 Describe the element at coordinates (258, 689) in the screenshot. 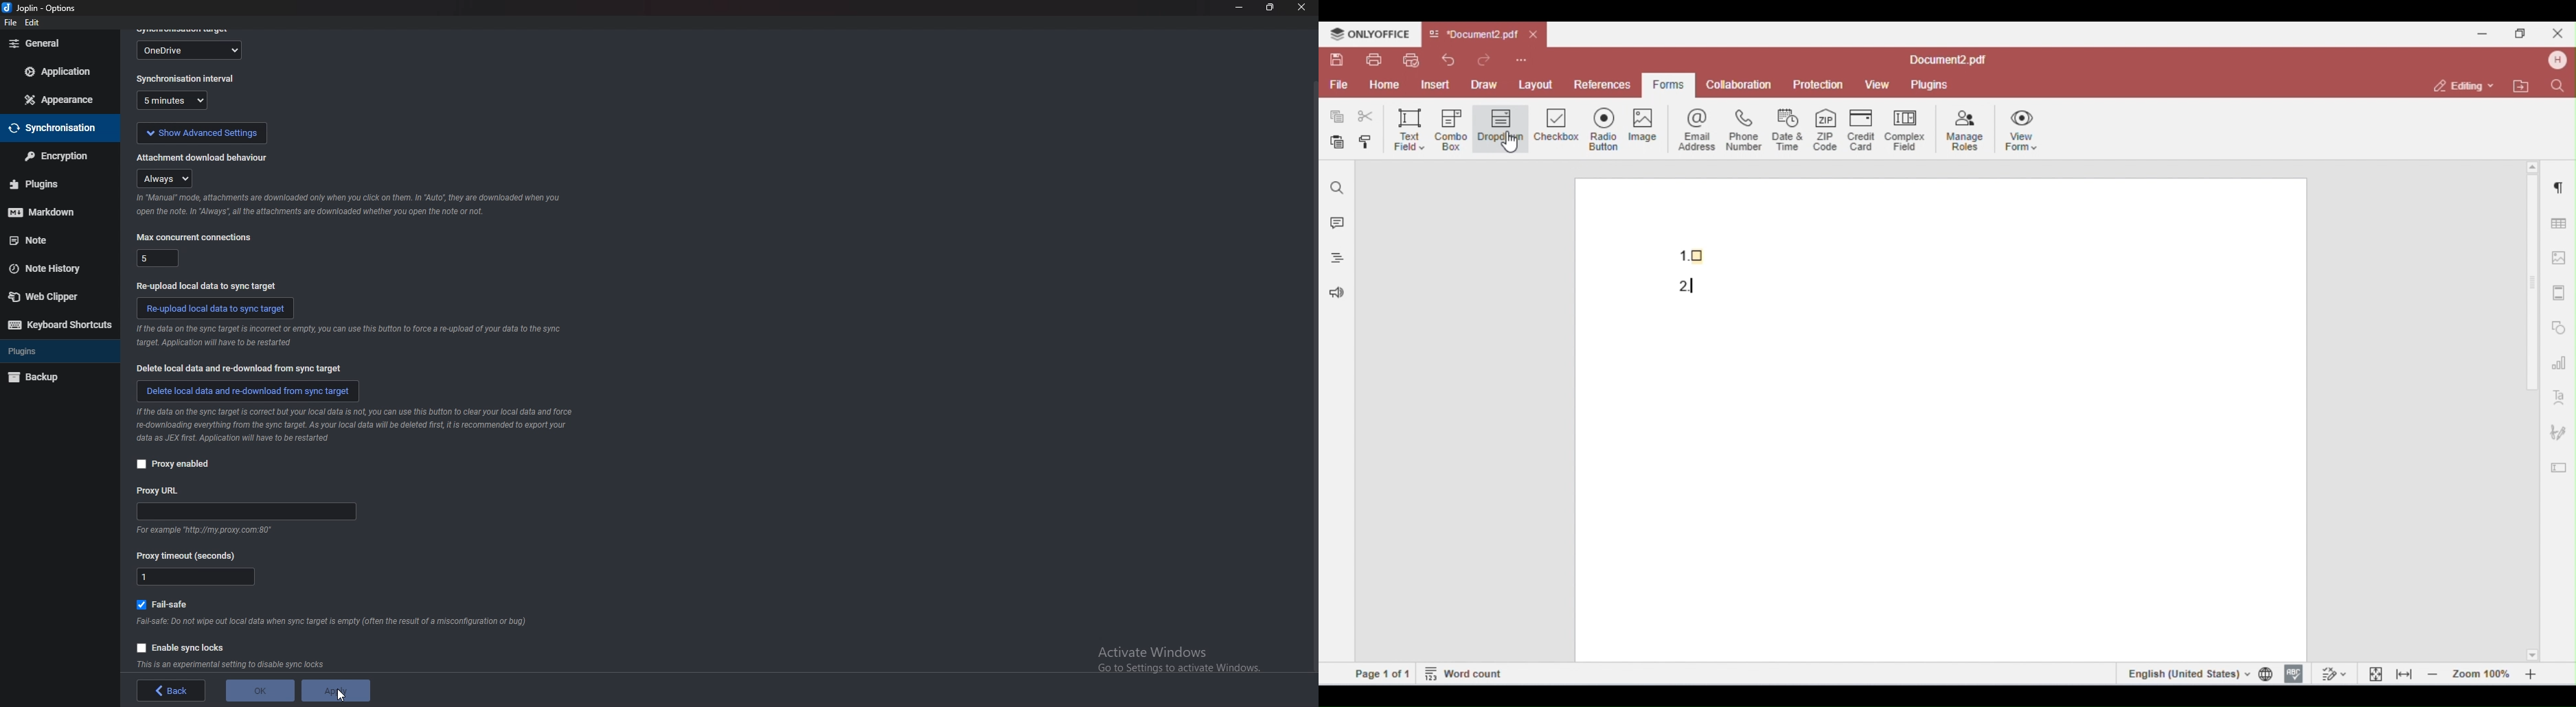

I see `ok` at that location.